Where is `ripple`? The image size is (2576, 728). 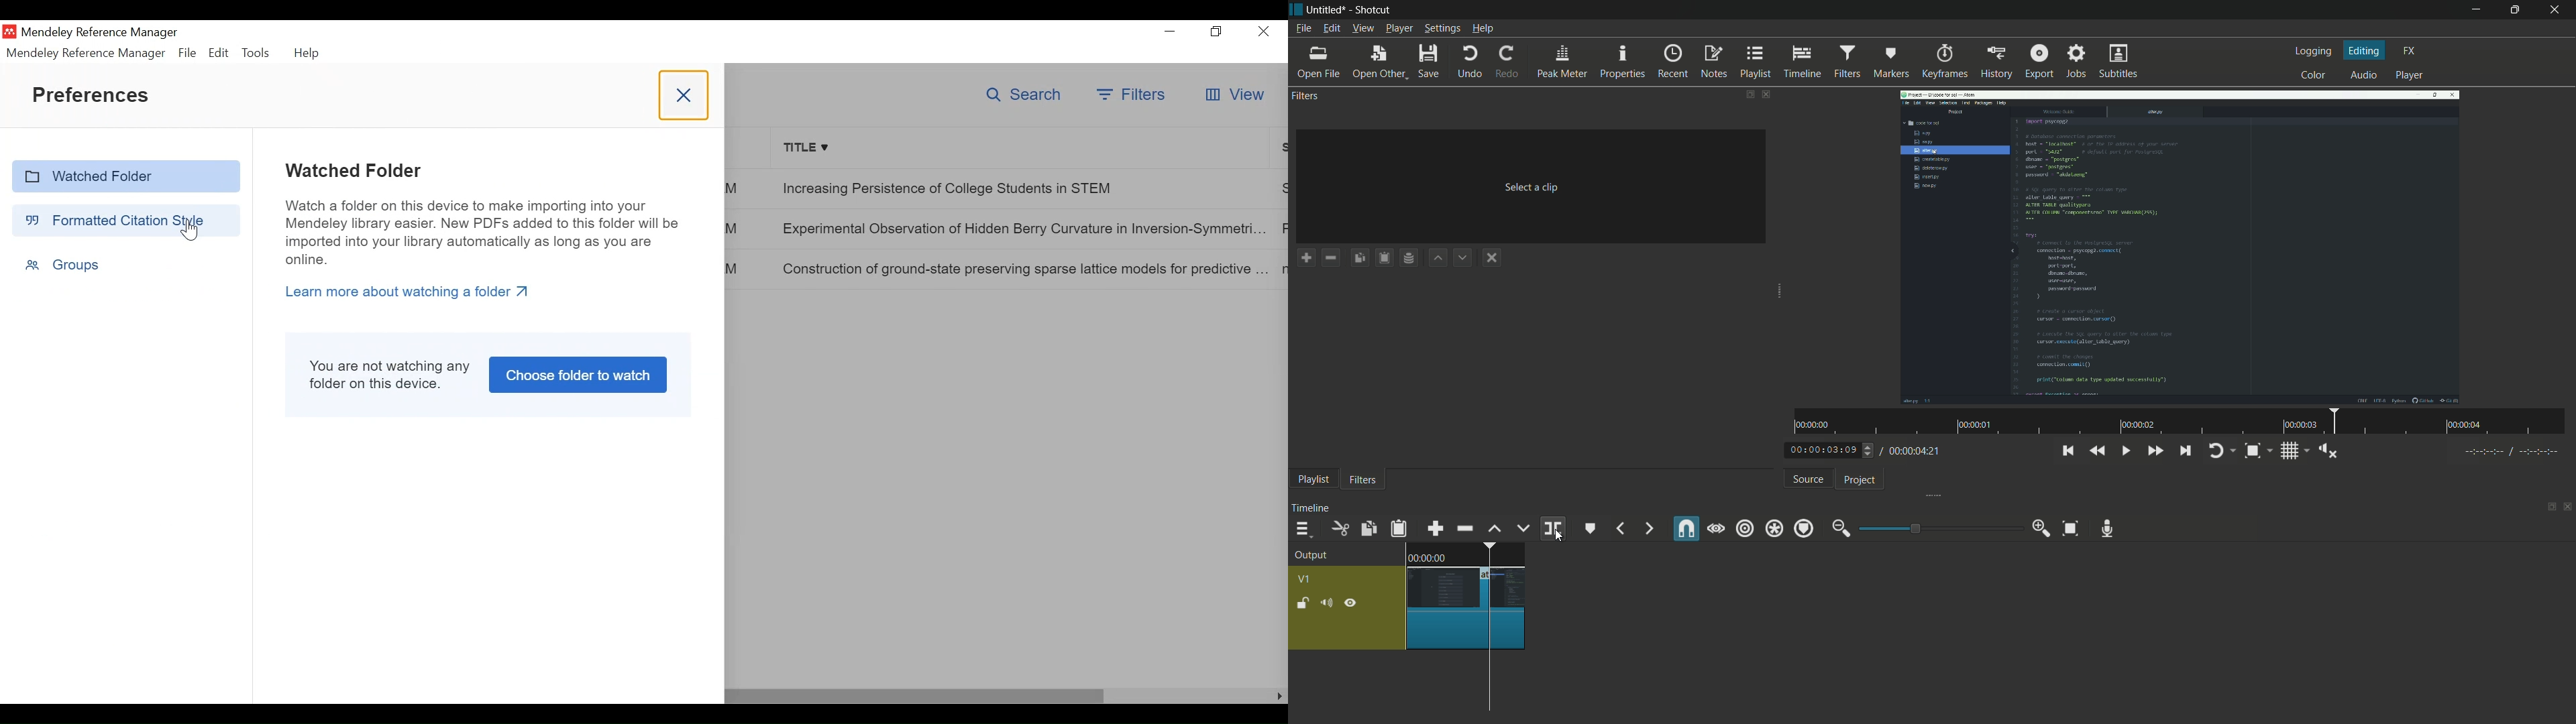 ripple is located at coordinates (1743, 529).